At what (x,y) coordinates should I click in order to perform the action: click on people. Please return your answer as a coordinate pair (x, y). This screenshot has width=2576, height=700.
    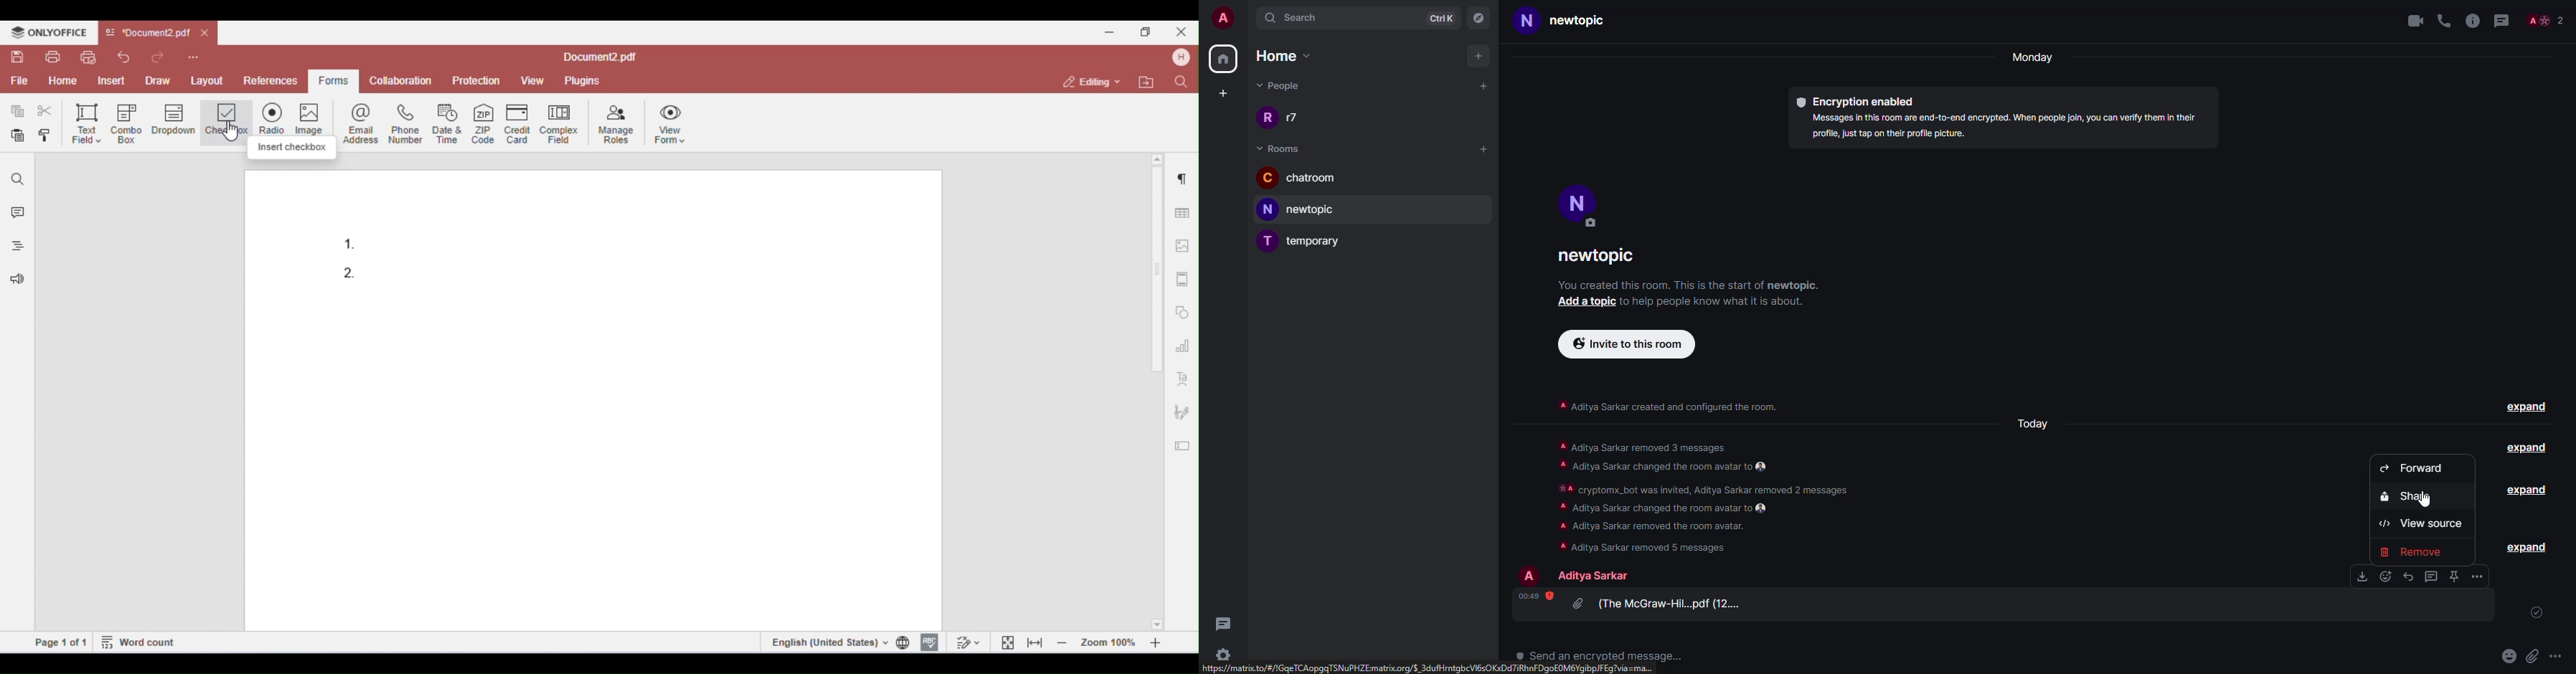
    Looking at the image, I should click on (1287, 87).